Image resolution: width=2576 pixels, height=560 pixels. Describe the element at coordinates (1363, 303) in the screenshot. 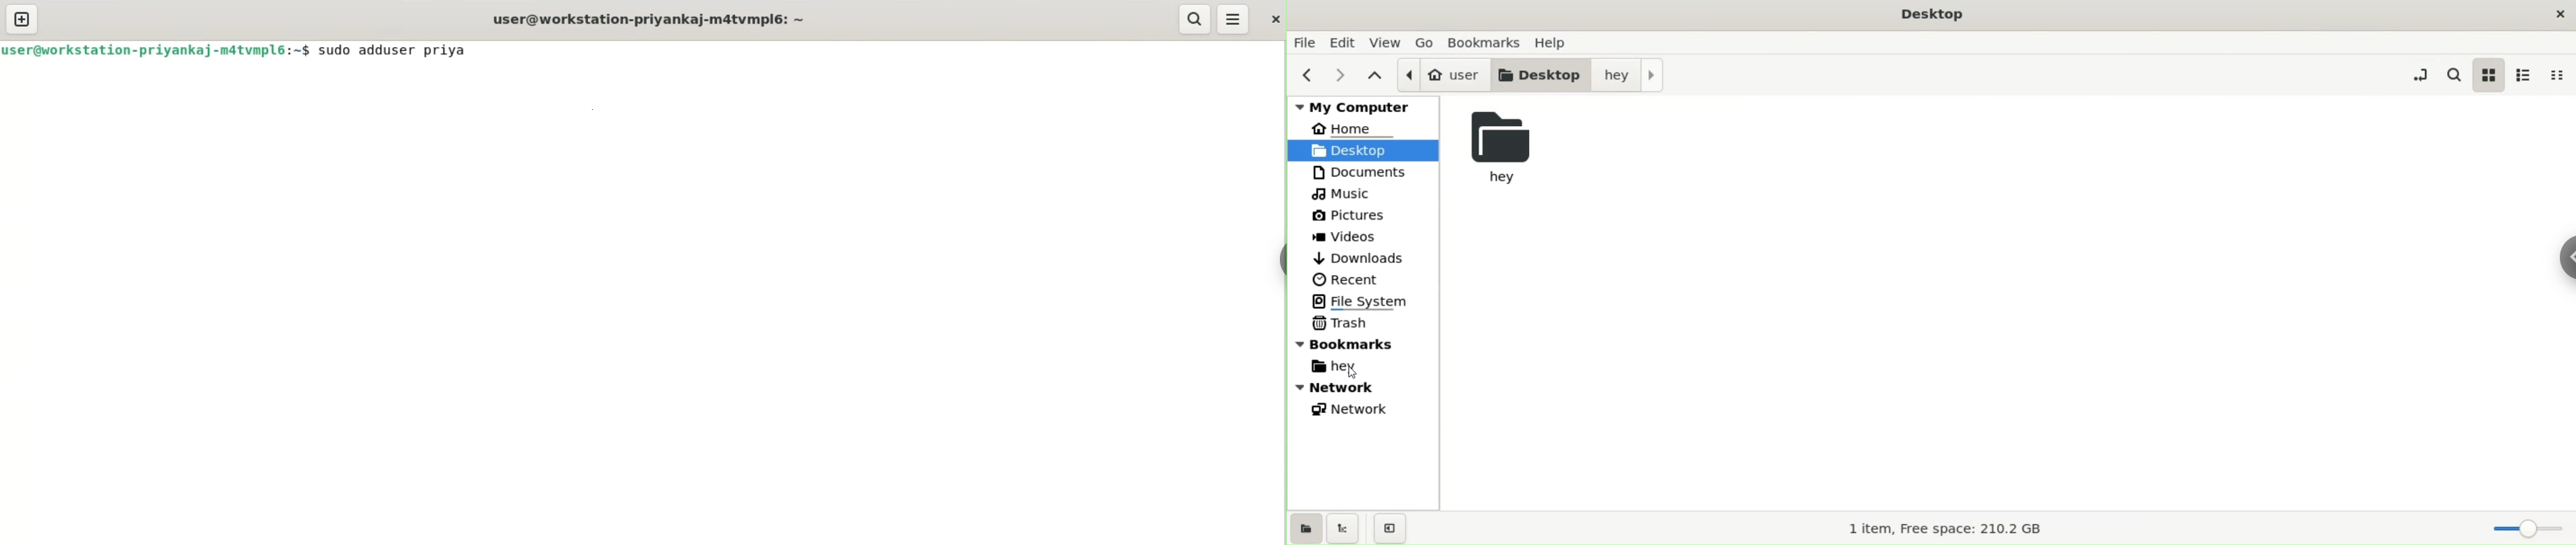

I see `file system` at that location.